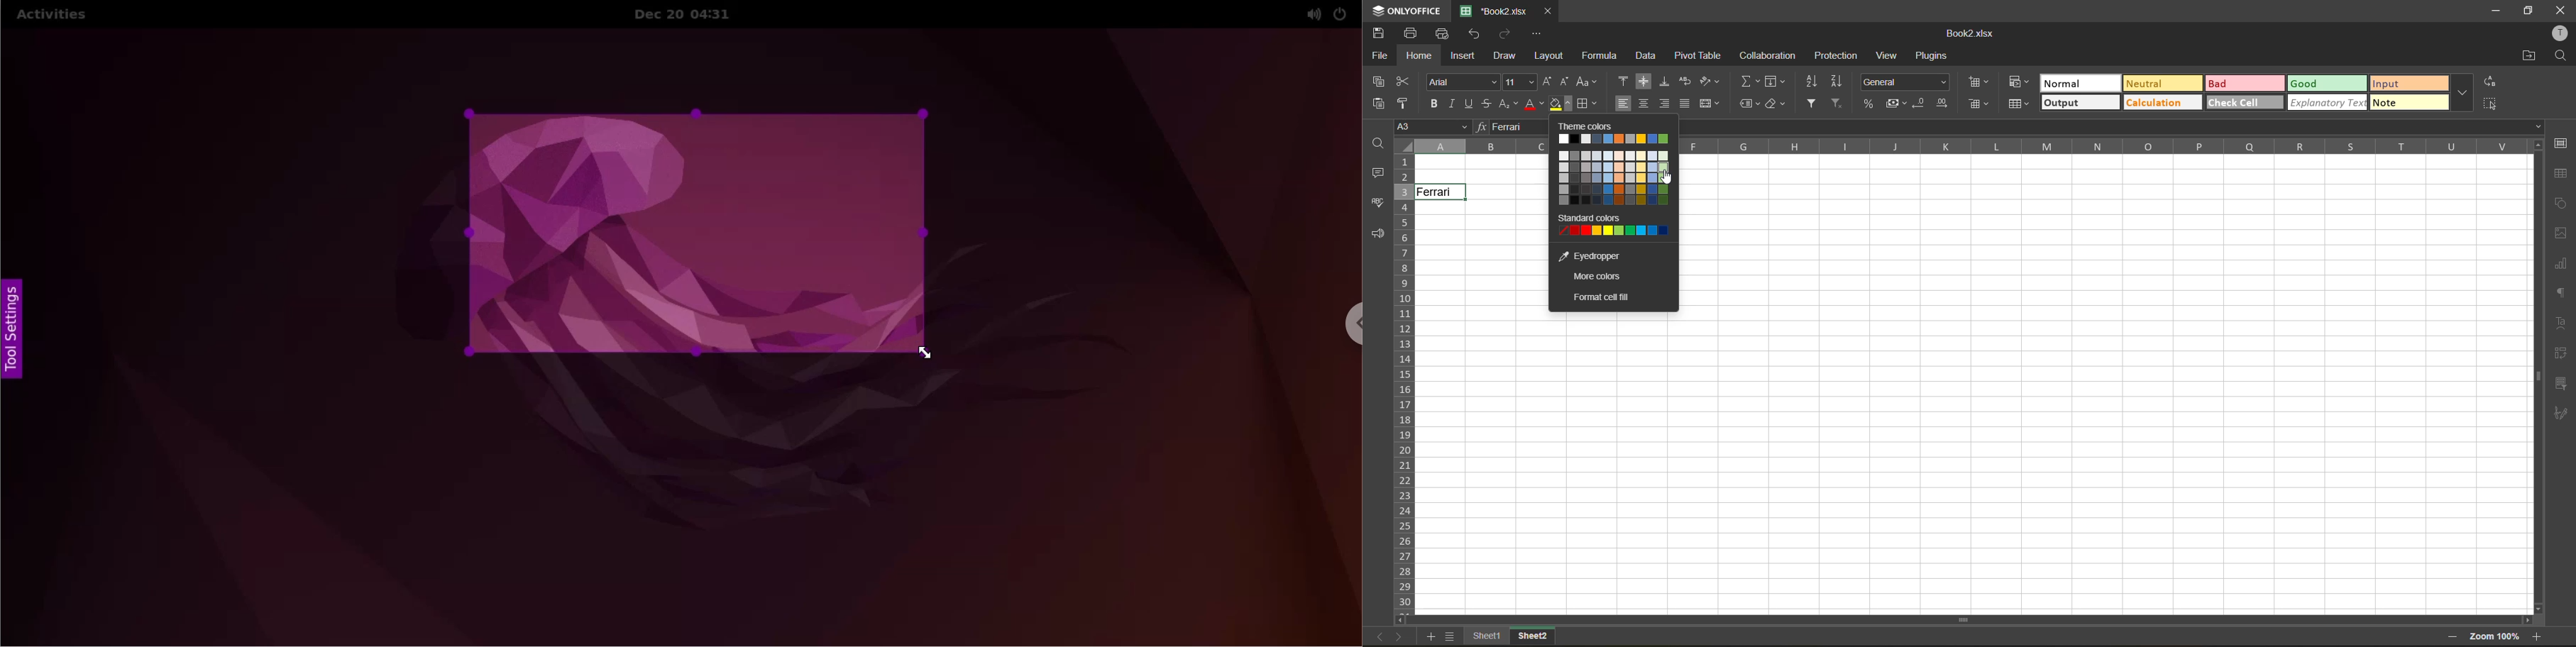 This screenshot has width=2576, height=672. What do you see at coordinates (1709, 82) in the screenshot?
I see `orientation` at bounding box center [1709, 82].